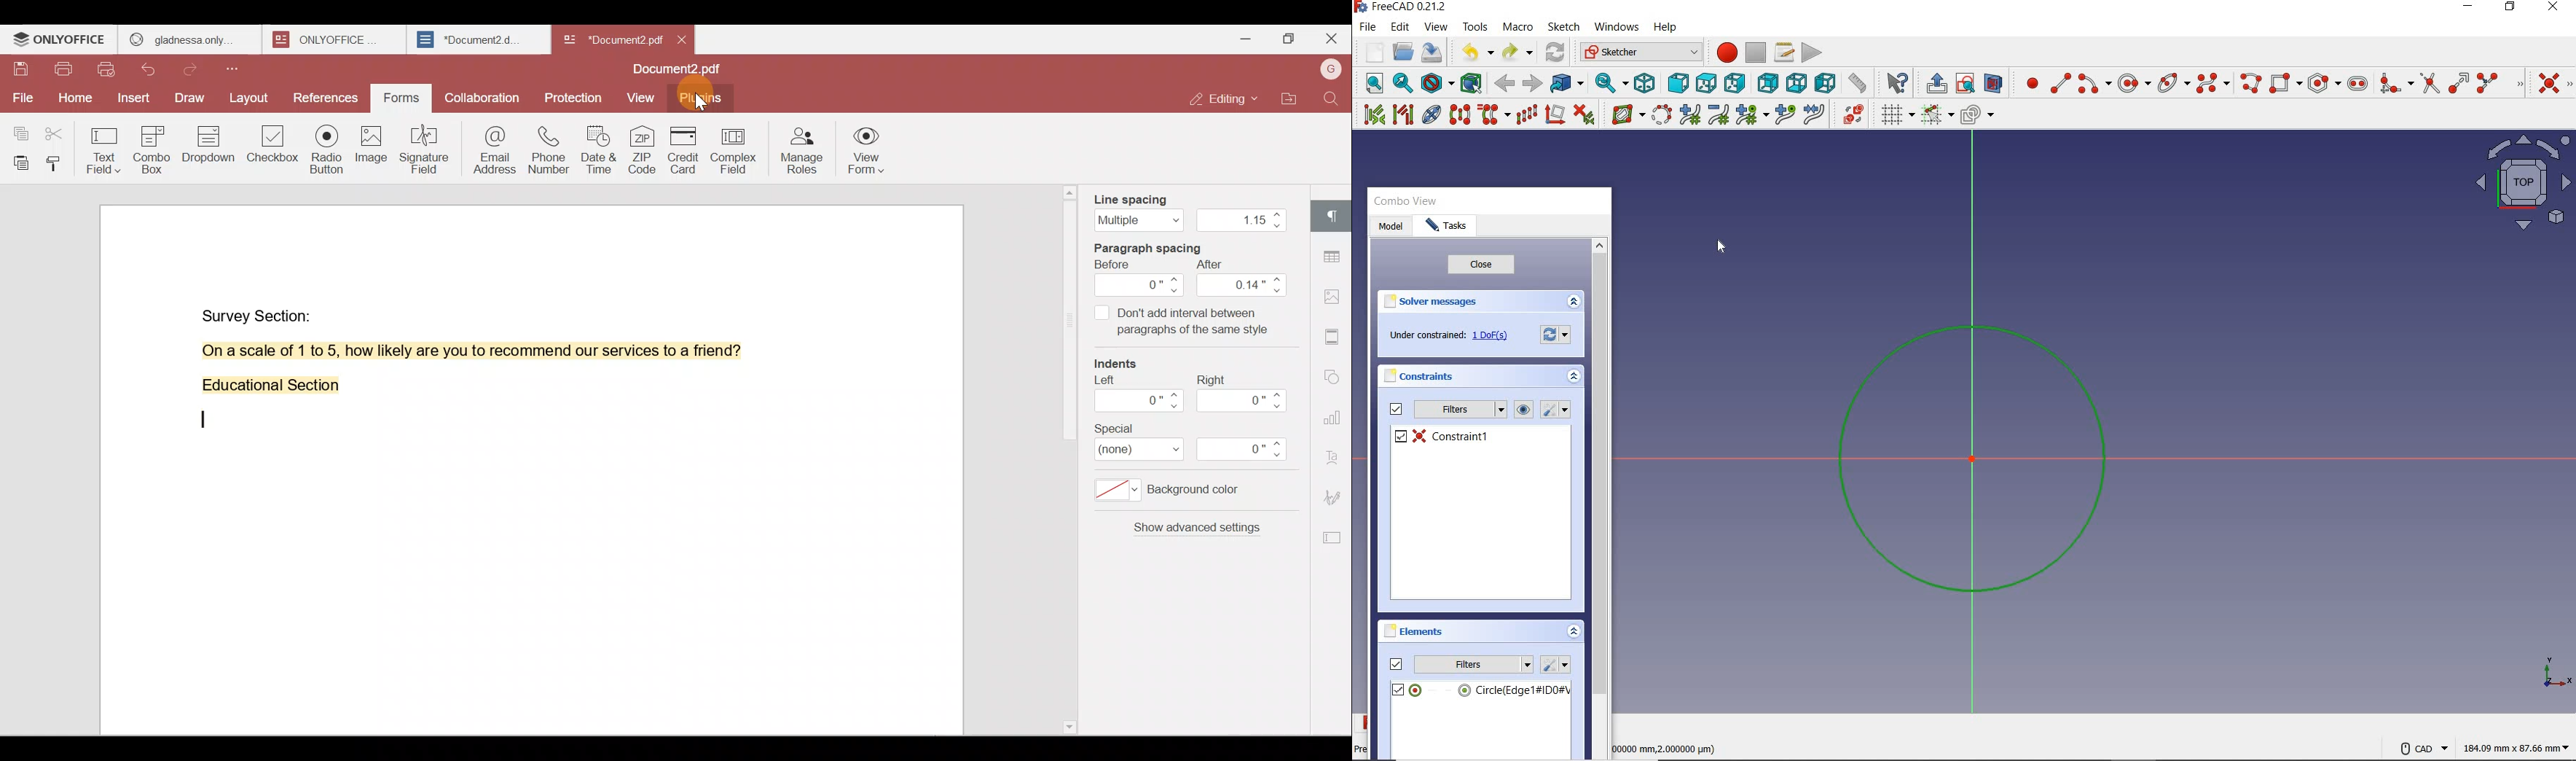 The width and height of the screenshot is (2576, 784). What do you see at coordinates (1717, 114) in the screenshot?
I see `decrease B-Spline degree` at bounding box center [1717, 114].